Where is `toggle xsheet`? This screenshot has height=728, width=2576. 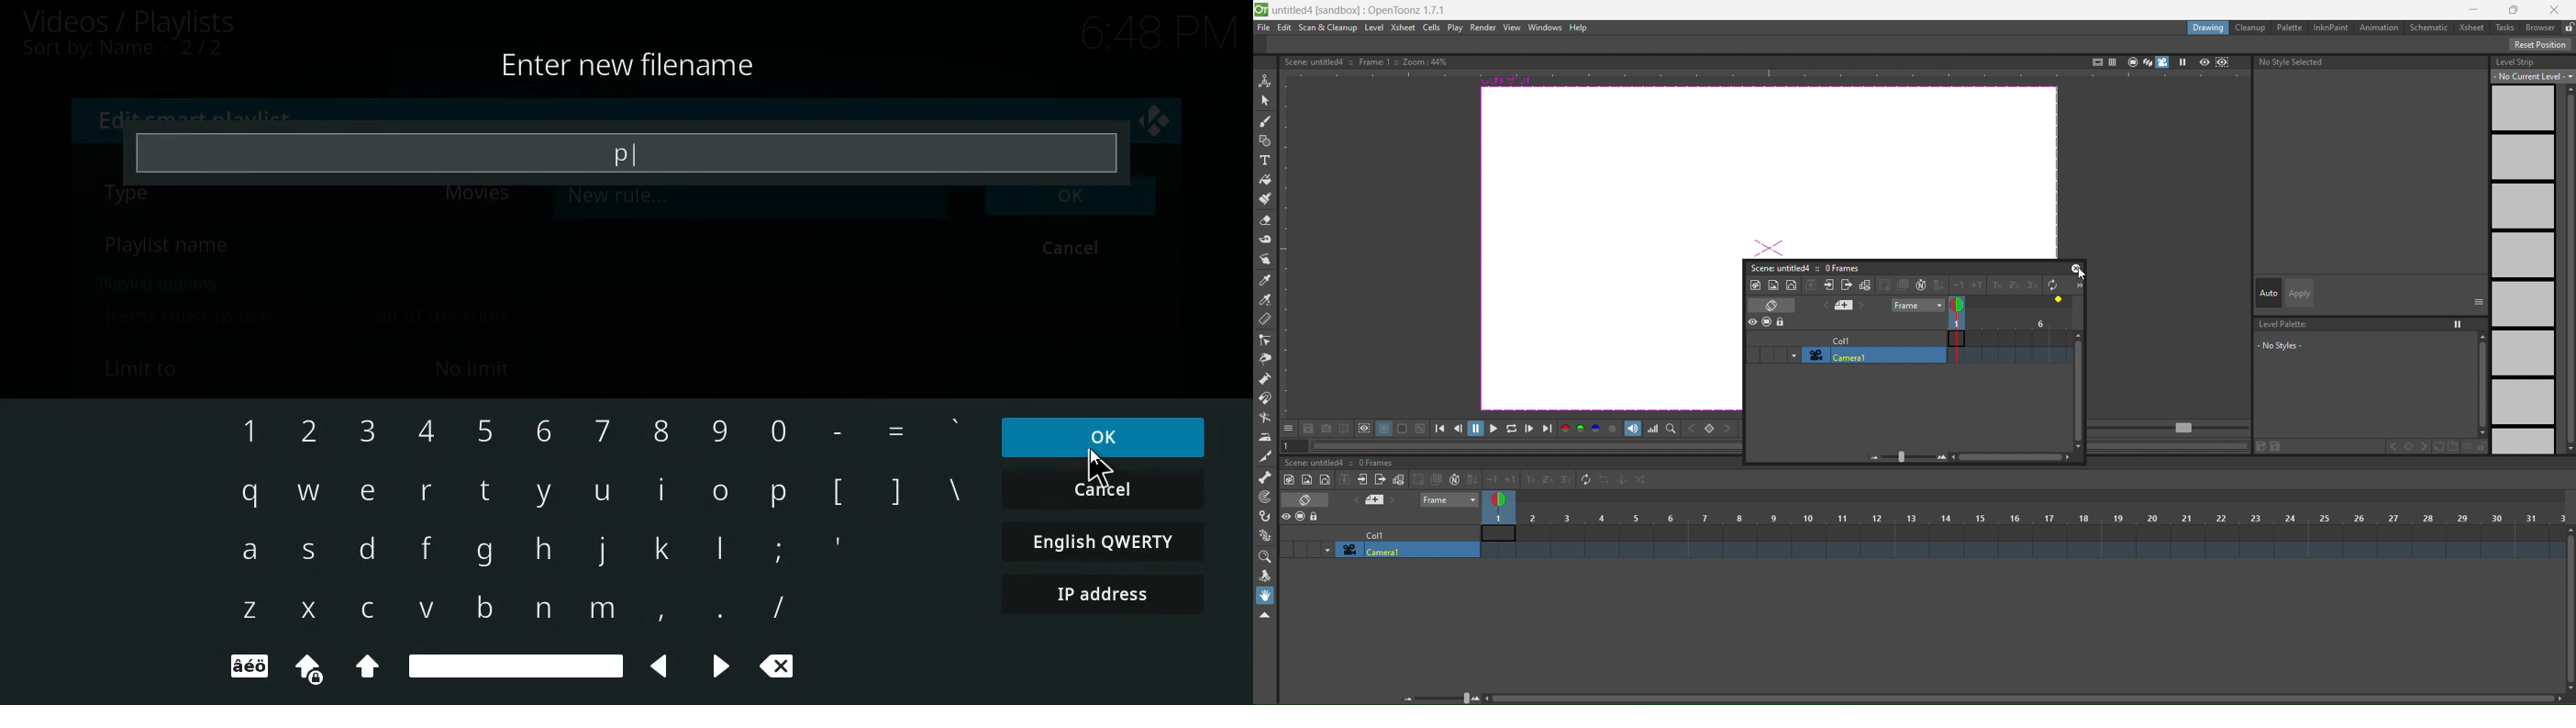 toggle xsheet is located at coordinates (1310, 499).